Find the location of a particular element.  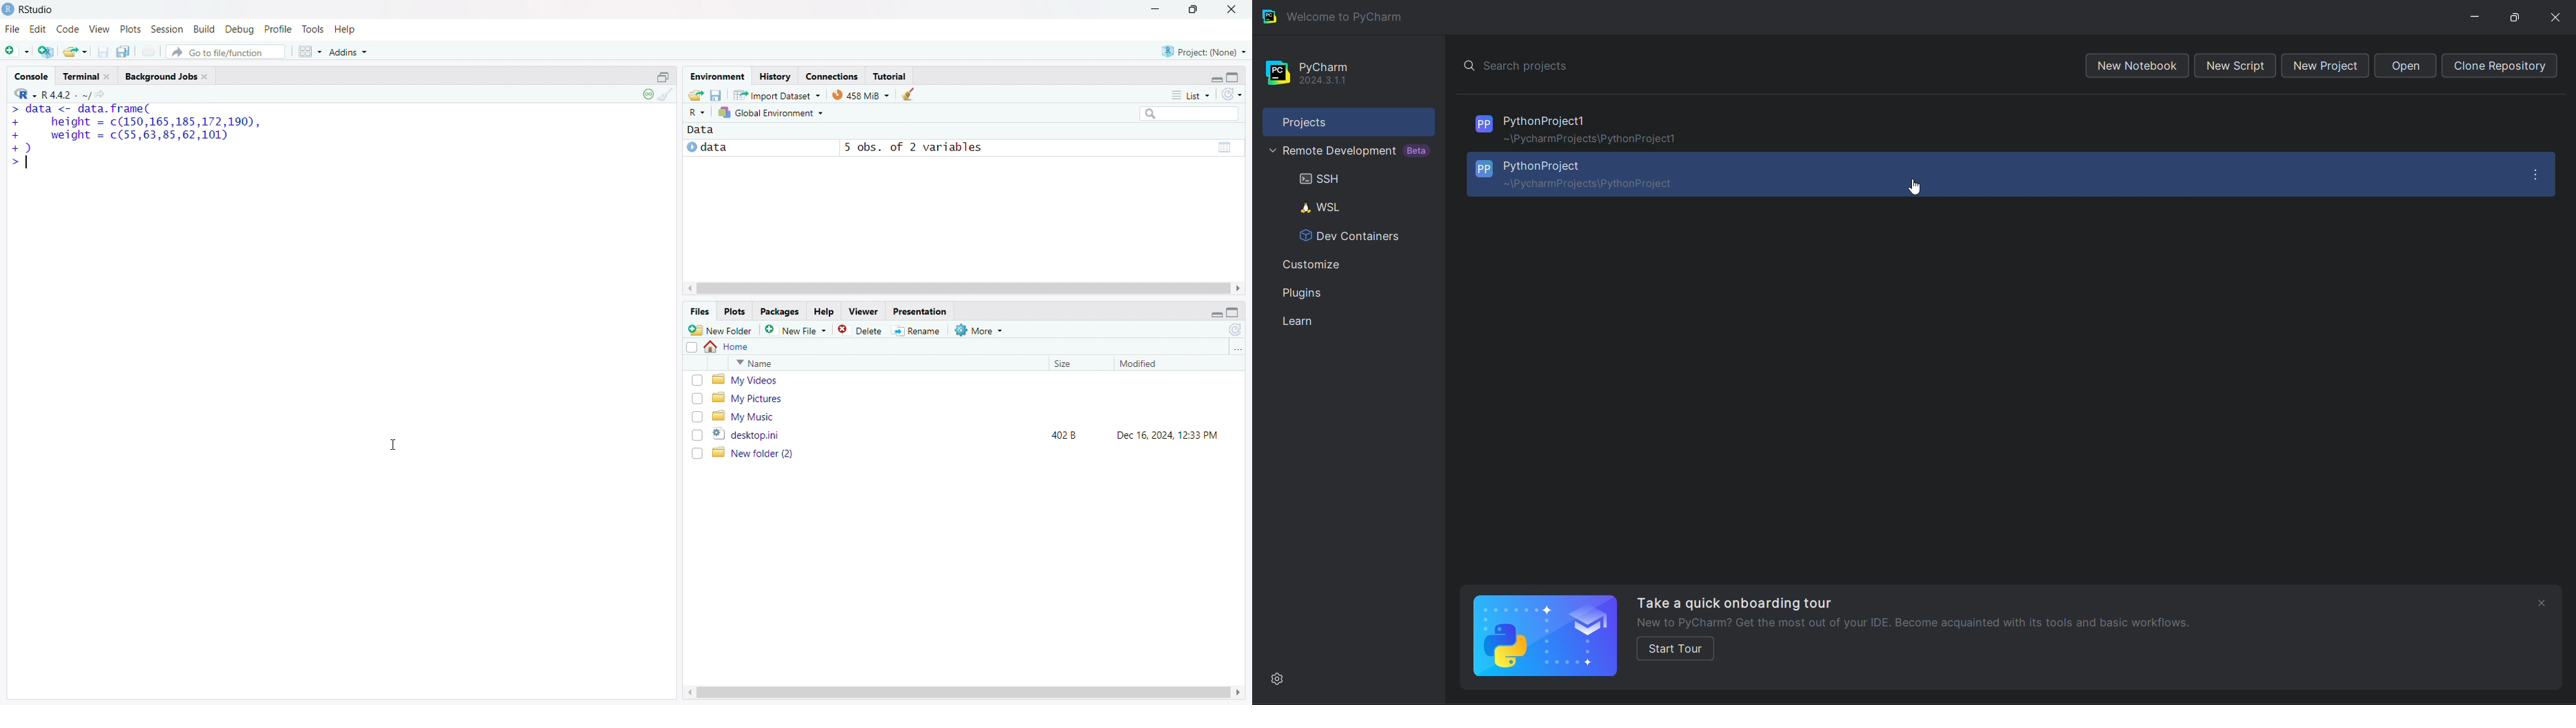

rename is located at coordinates (919, 331).